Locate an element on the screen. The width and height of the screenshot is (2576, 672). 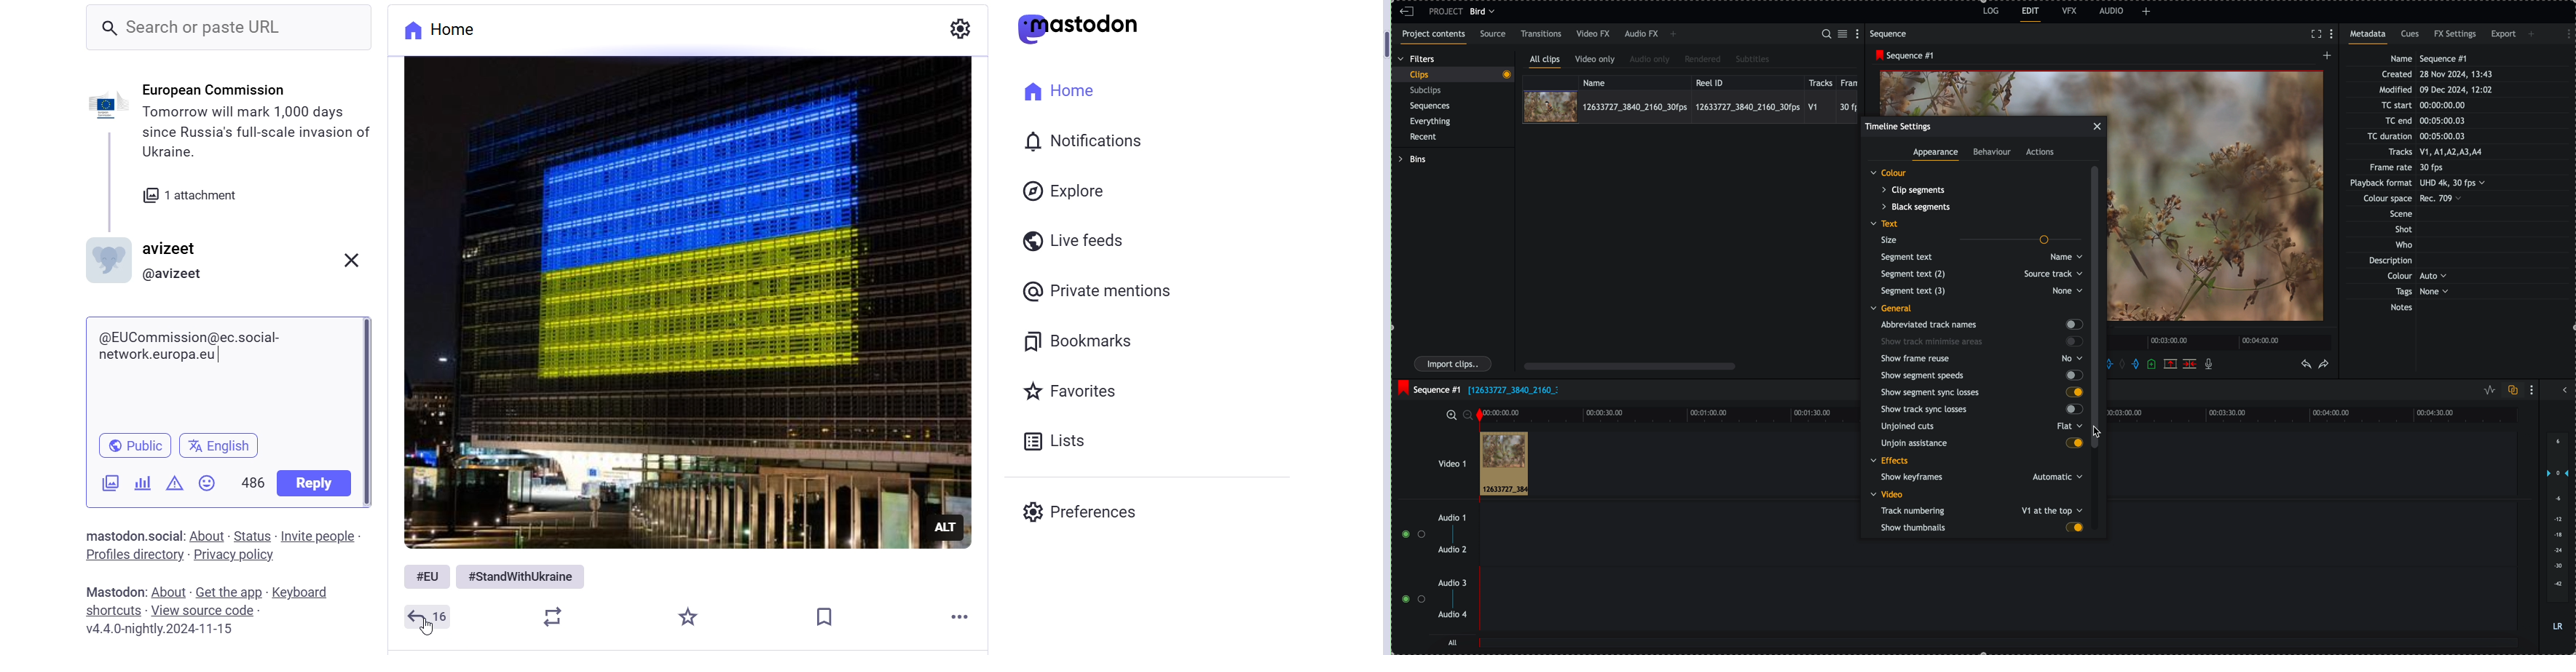
rendered is located at coordinates (1703, 60).